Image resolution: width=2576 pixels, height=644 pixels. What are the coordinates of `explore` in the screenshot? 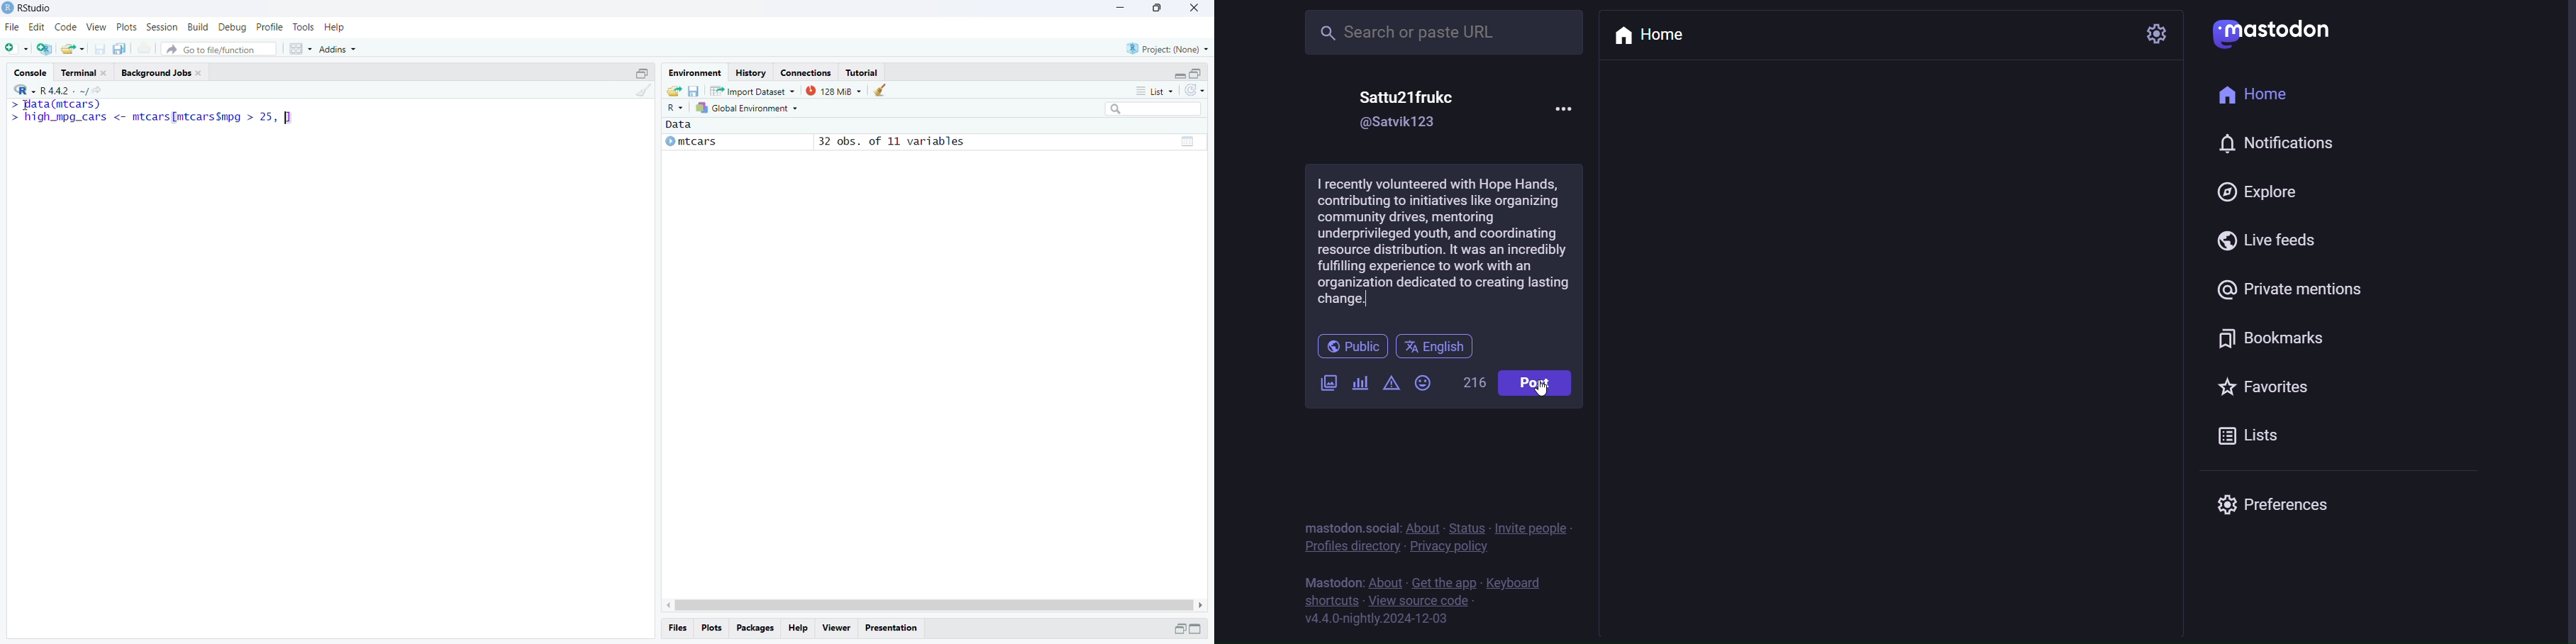 It's located at (2259, 194).